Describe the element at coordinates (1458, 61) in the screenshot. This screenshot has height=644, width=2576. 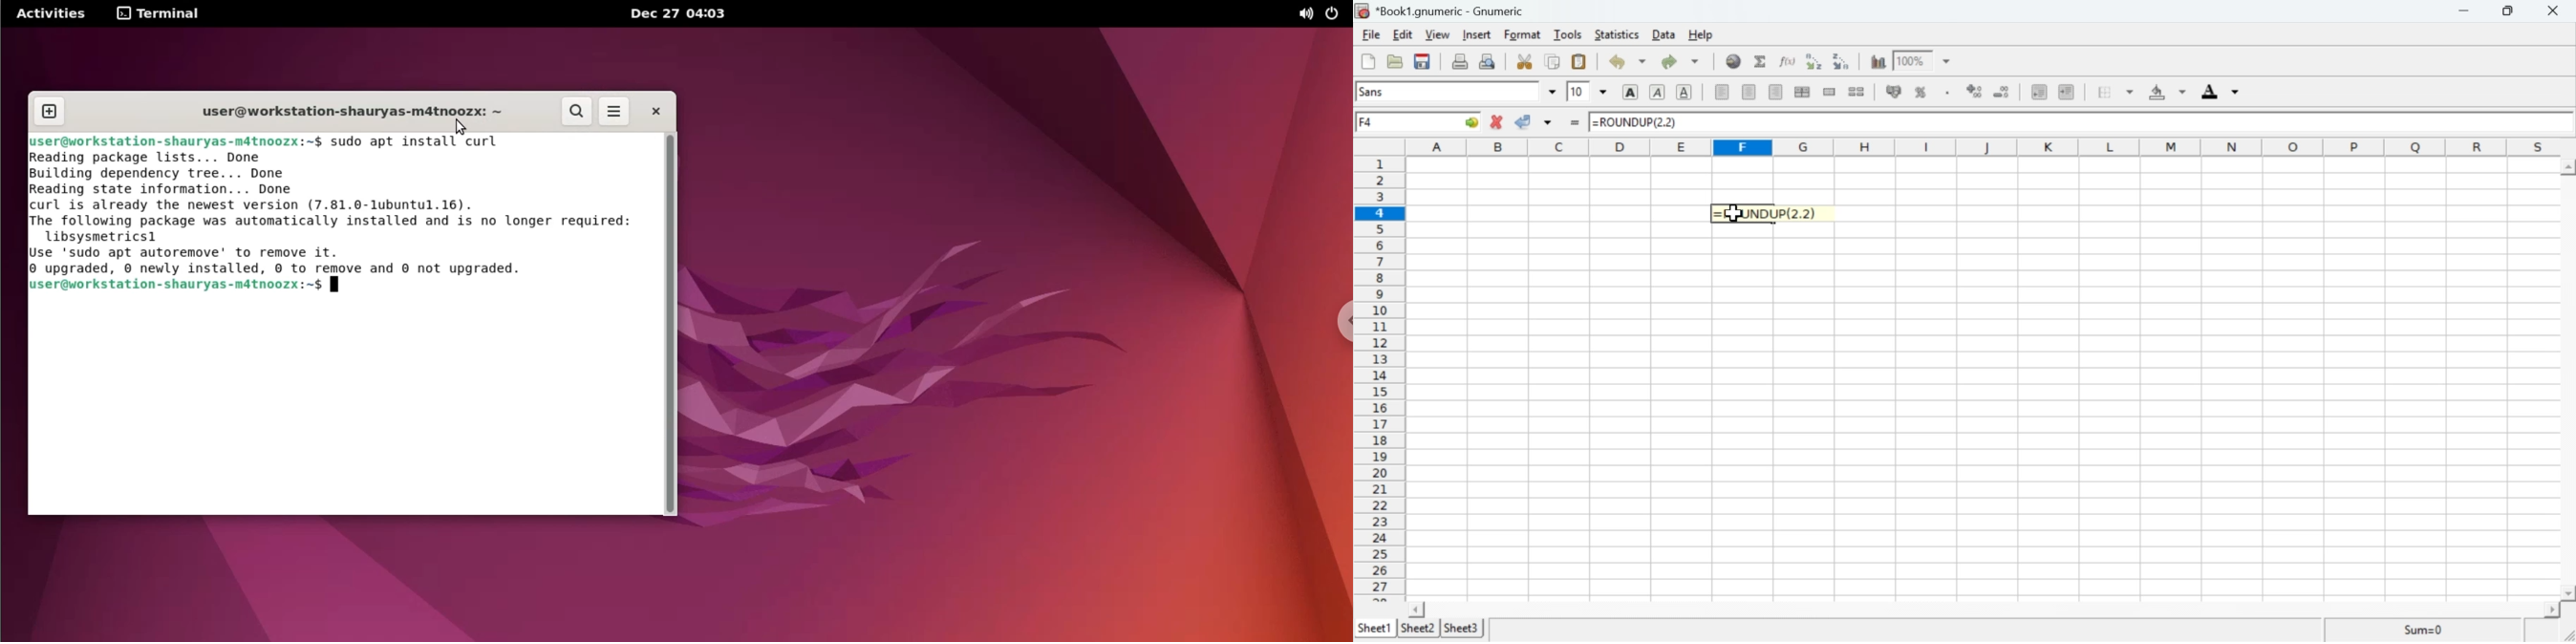
I see `Print` at that location.